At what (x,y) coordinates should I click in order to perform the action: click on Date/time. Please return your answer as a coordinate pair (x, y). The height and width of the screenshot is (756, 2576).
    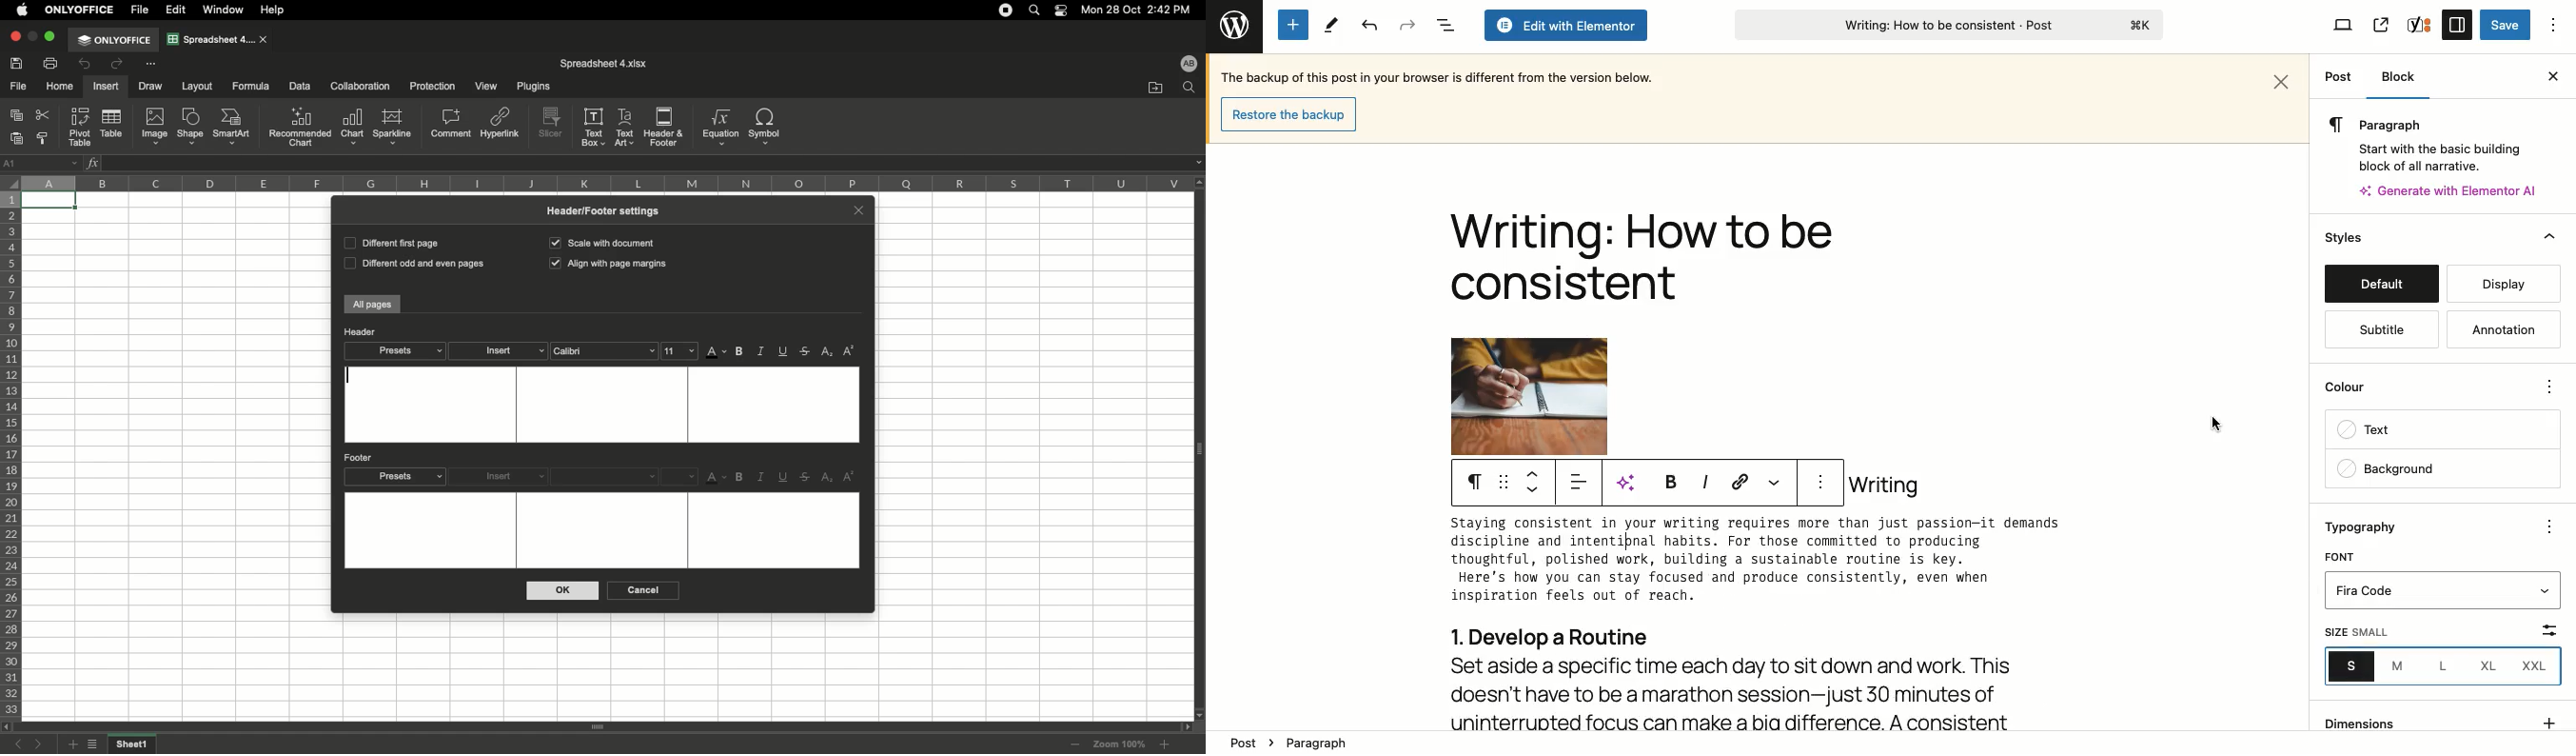
    Looking at the image, I should click on (1142, 9).